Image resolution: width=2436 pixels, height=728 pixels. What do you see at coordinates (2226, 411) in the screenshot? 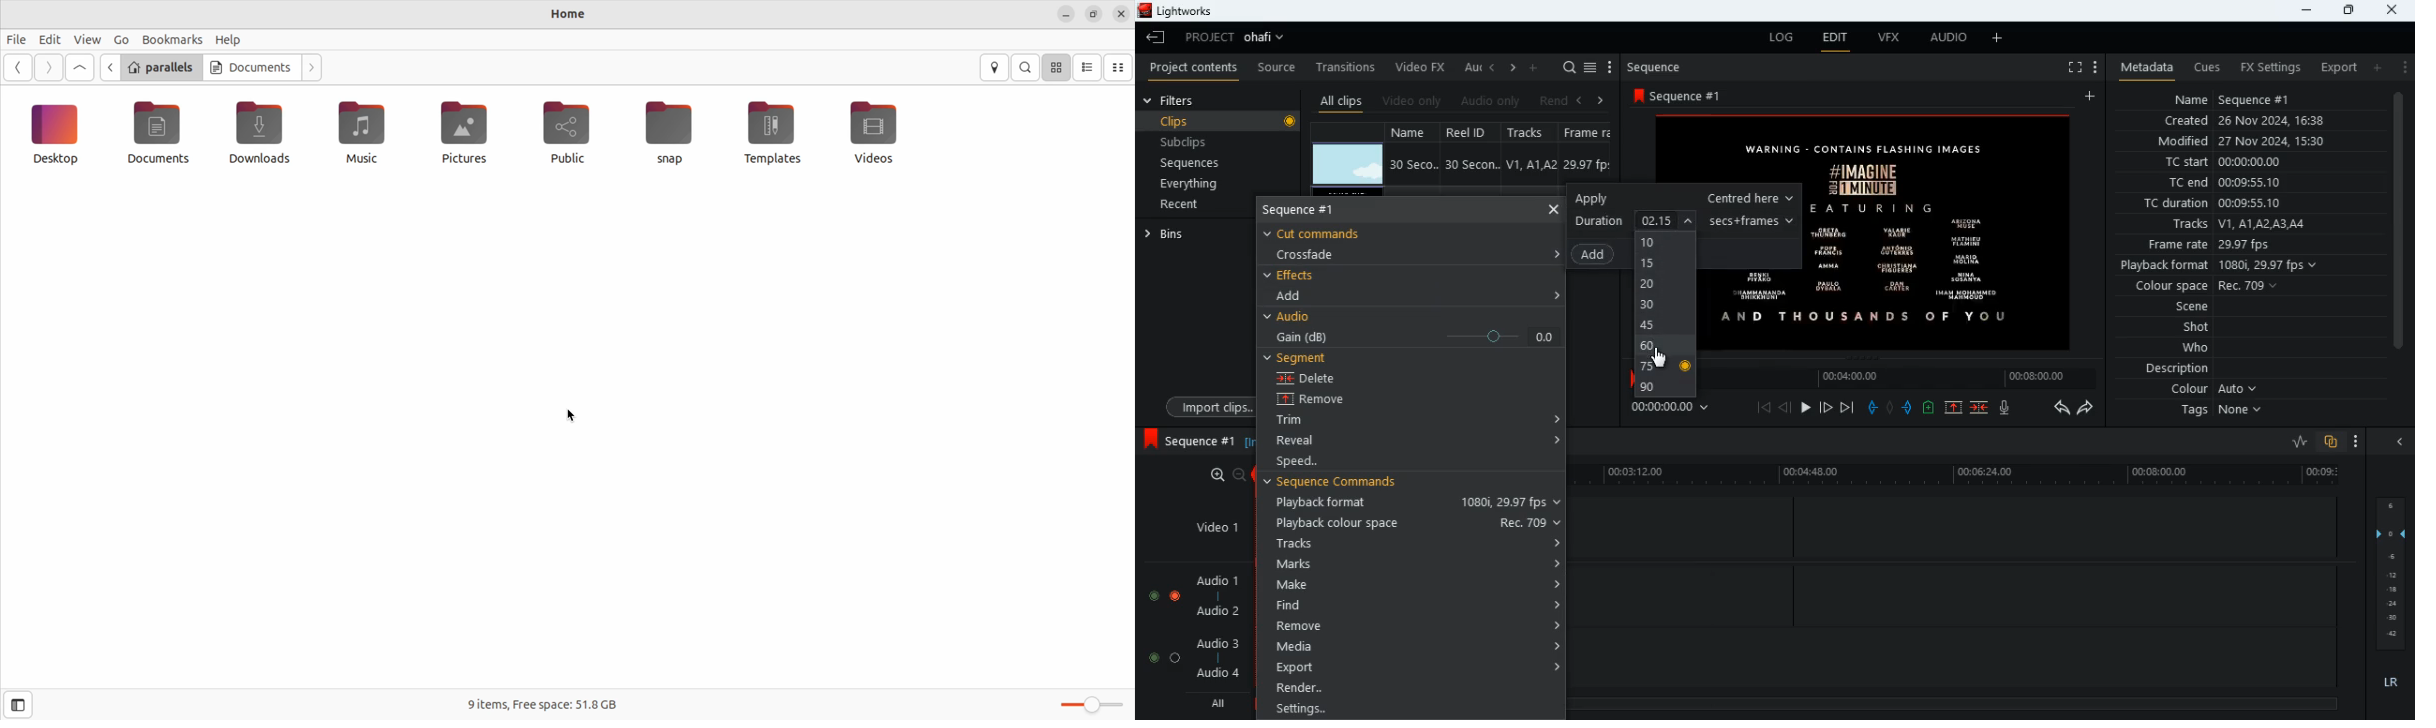
I see `tags` at bounding box center [2226, 411].